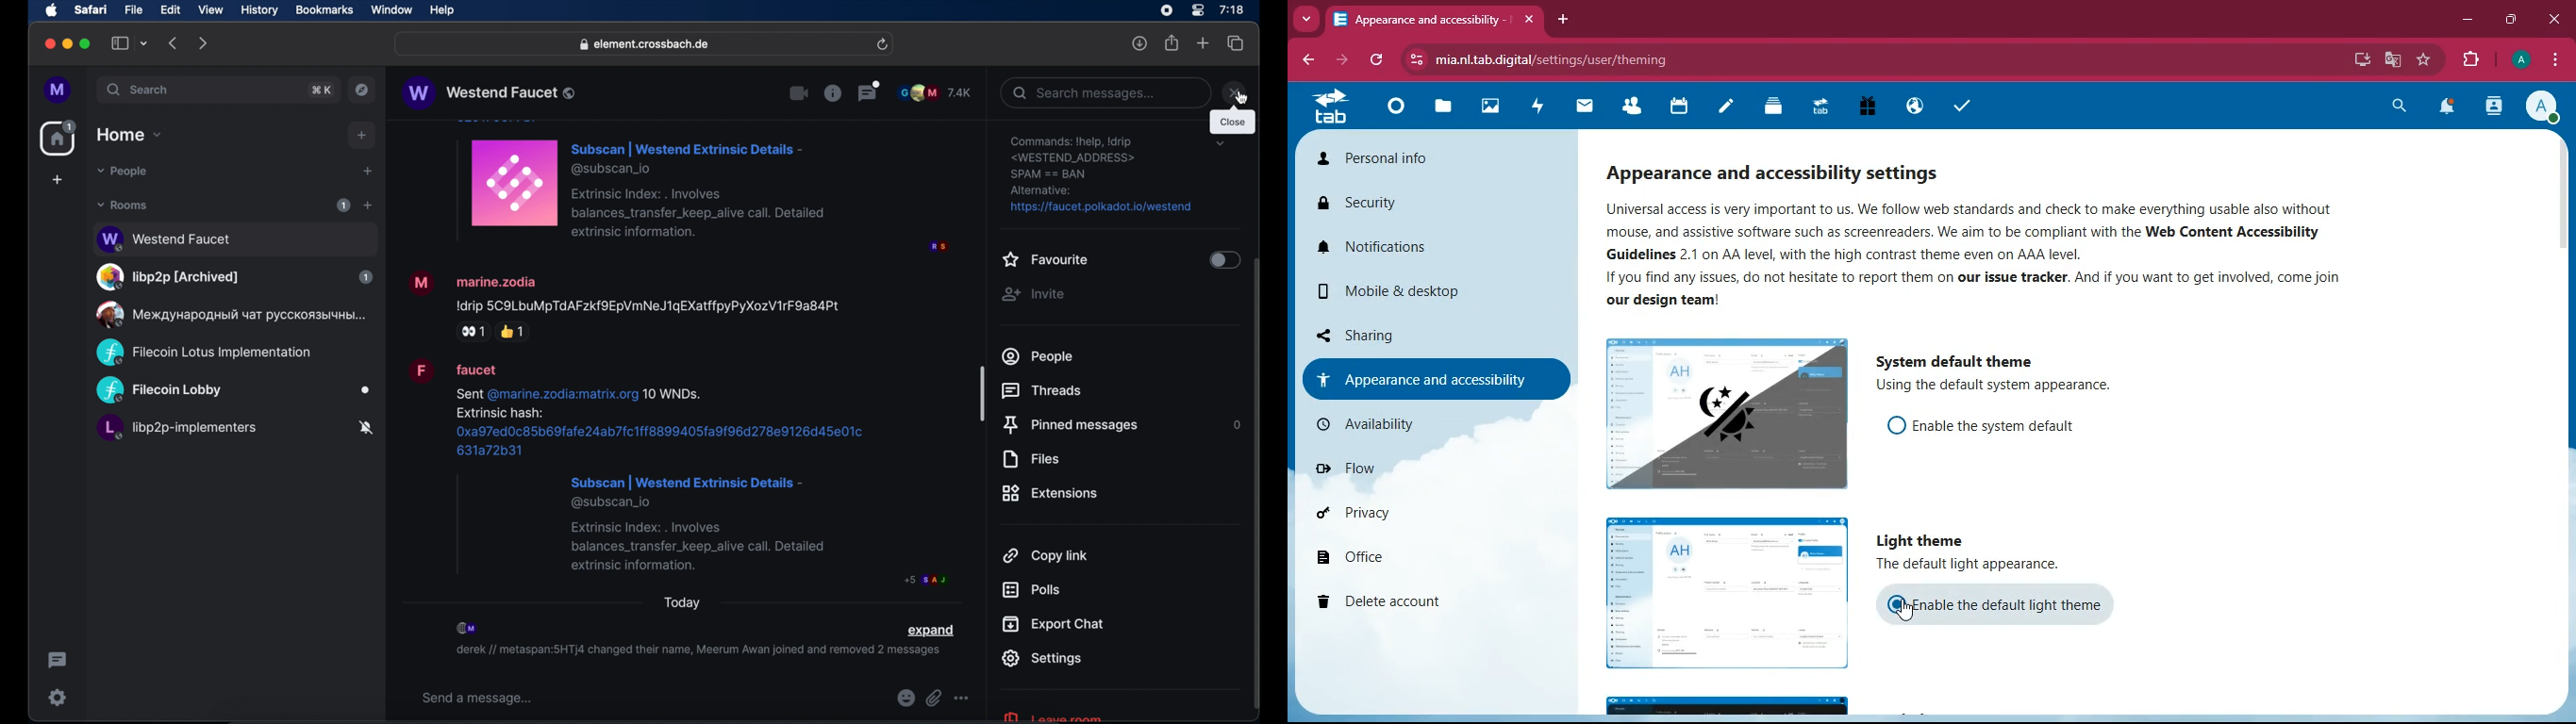  I want to click on public room, so click(233, 391).